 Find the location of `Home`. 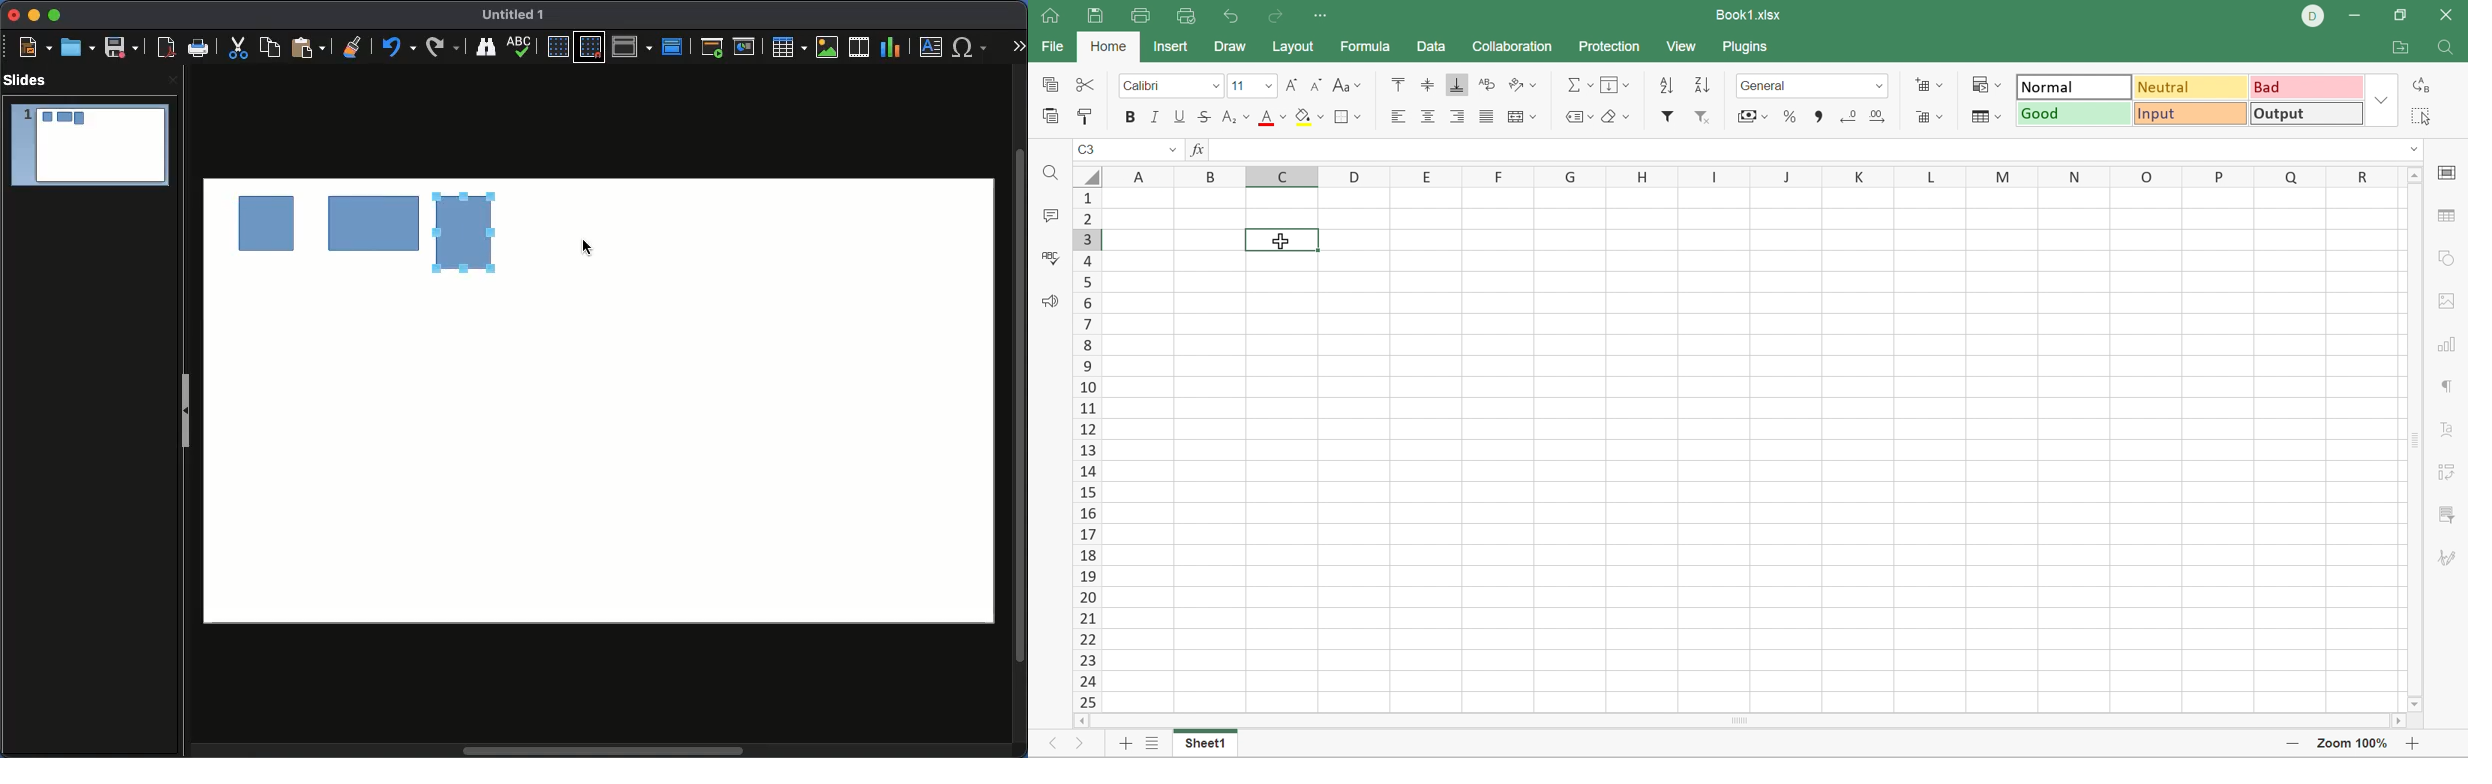

Home is located at coordinates (1107, 46).